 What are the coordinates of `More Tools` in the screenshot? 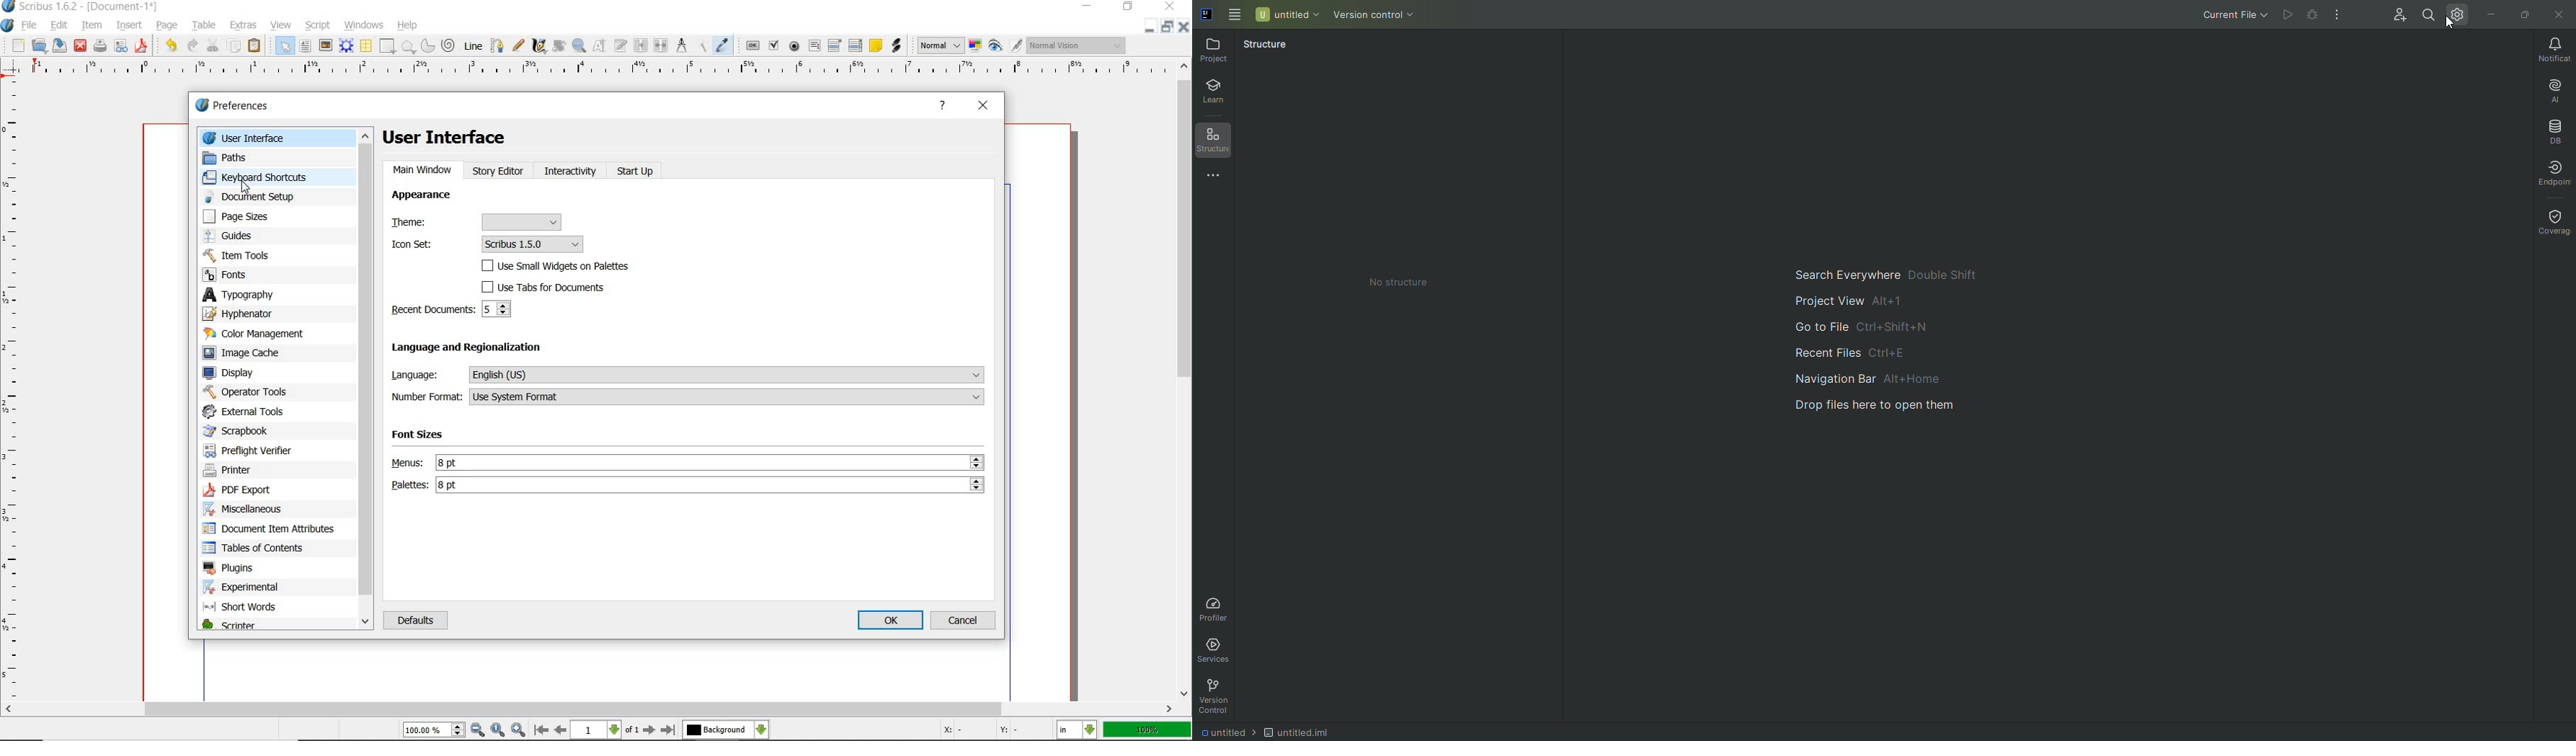 It's located at (1218, 178).